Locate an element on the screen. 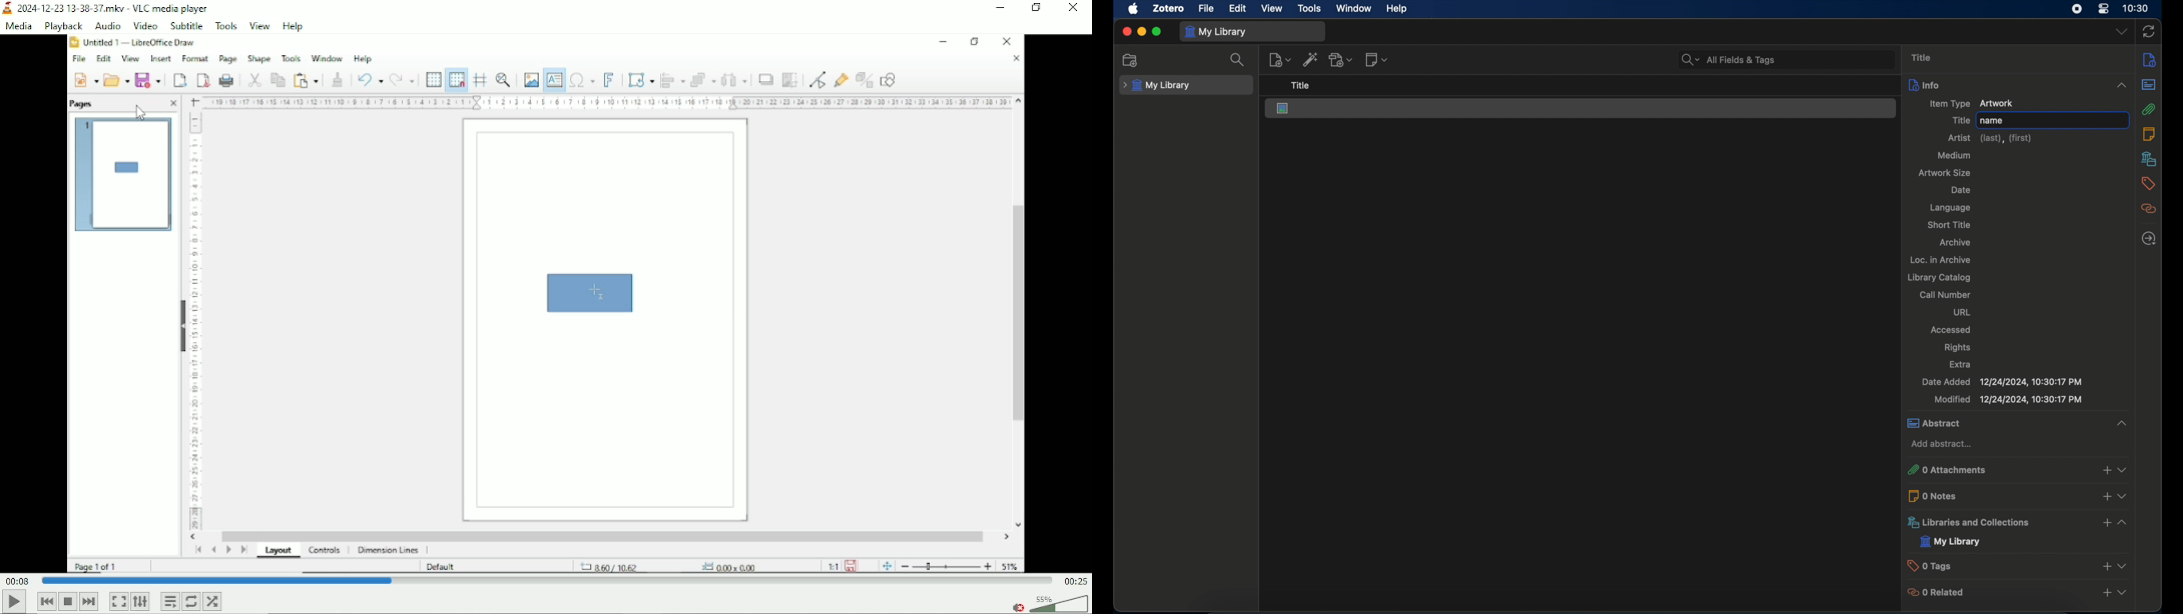  add is located at coordinates (2104, 470).